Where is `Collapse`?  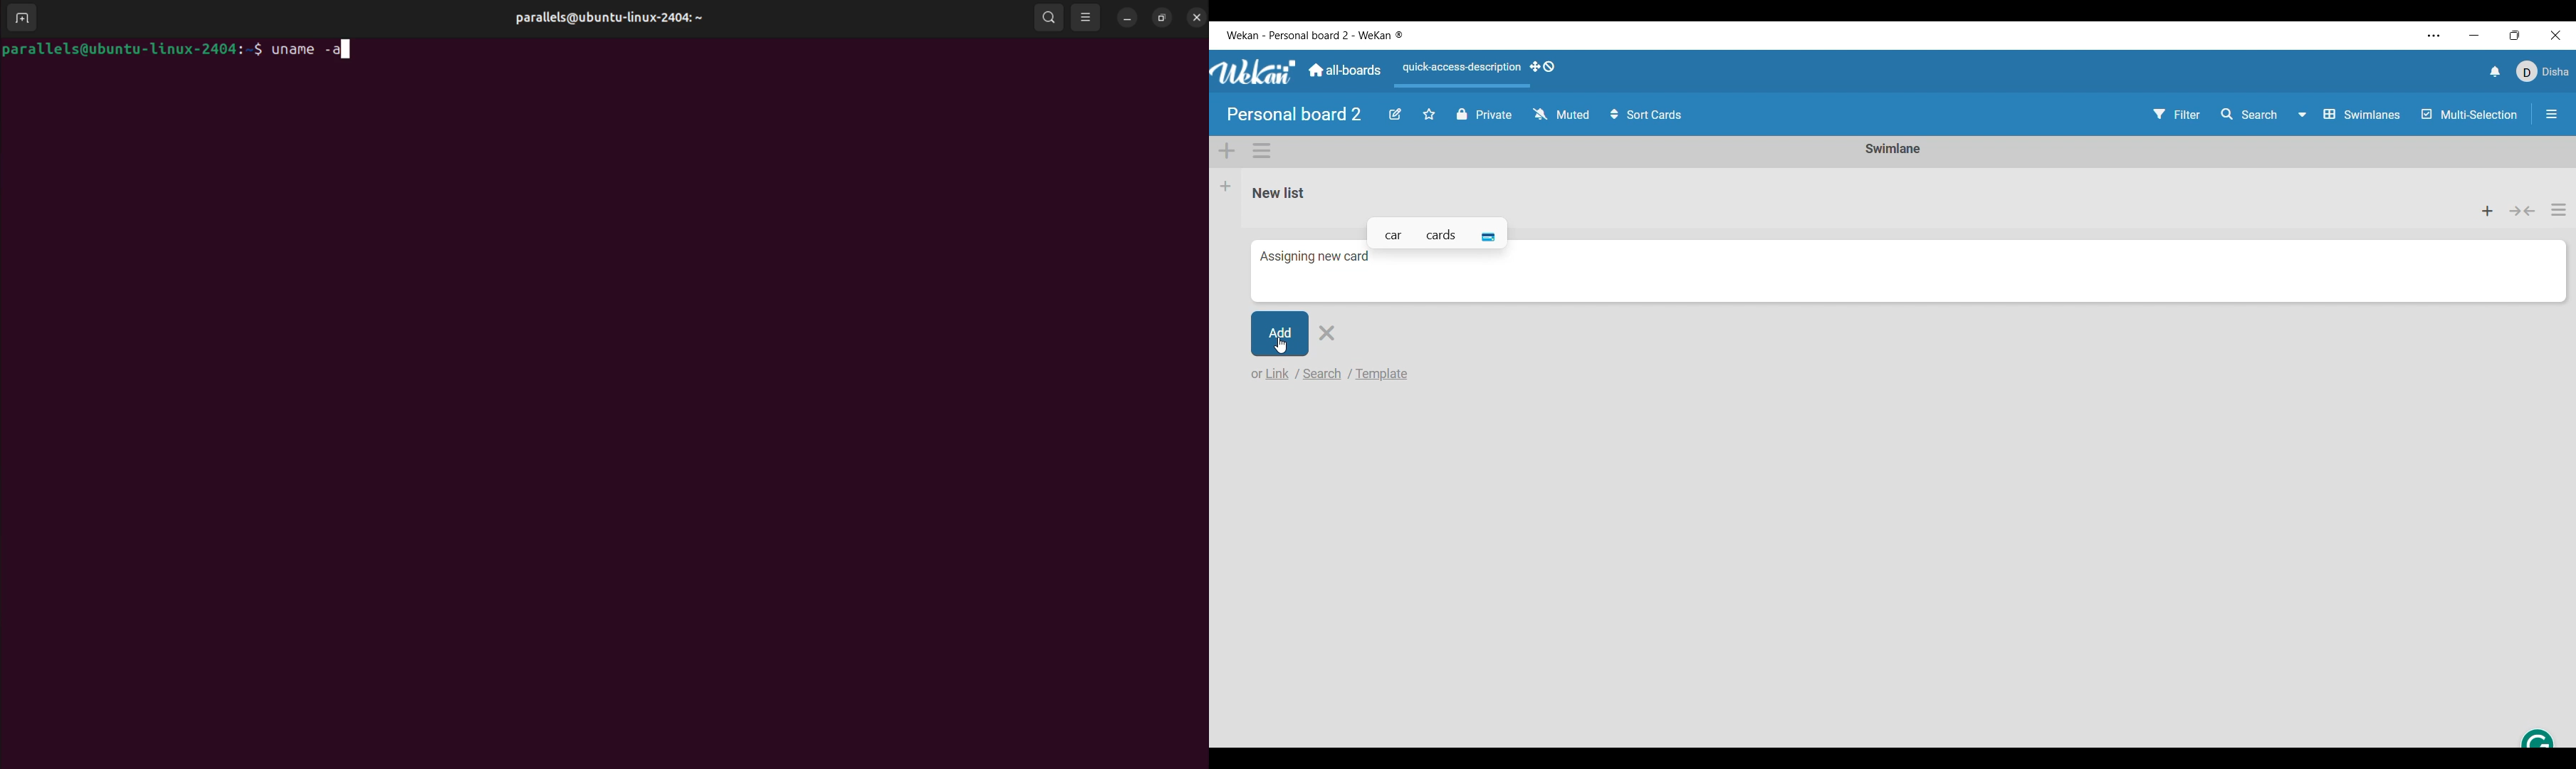
Collapse is located at coordinates (2523, 211).